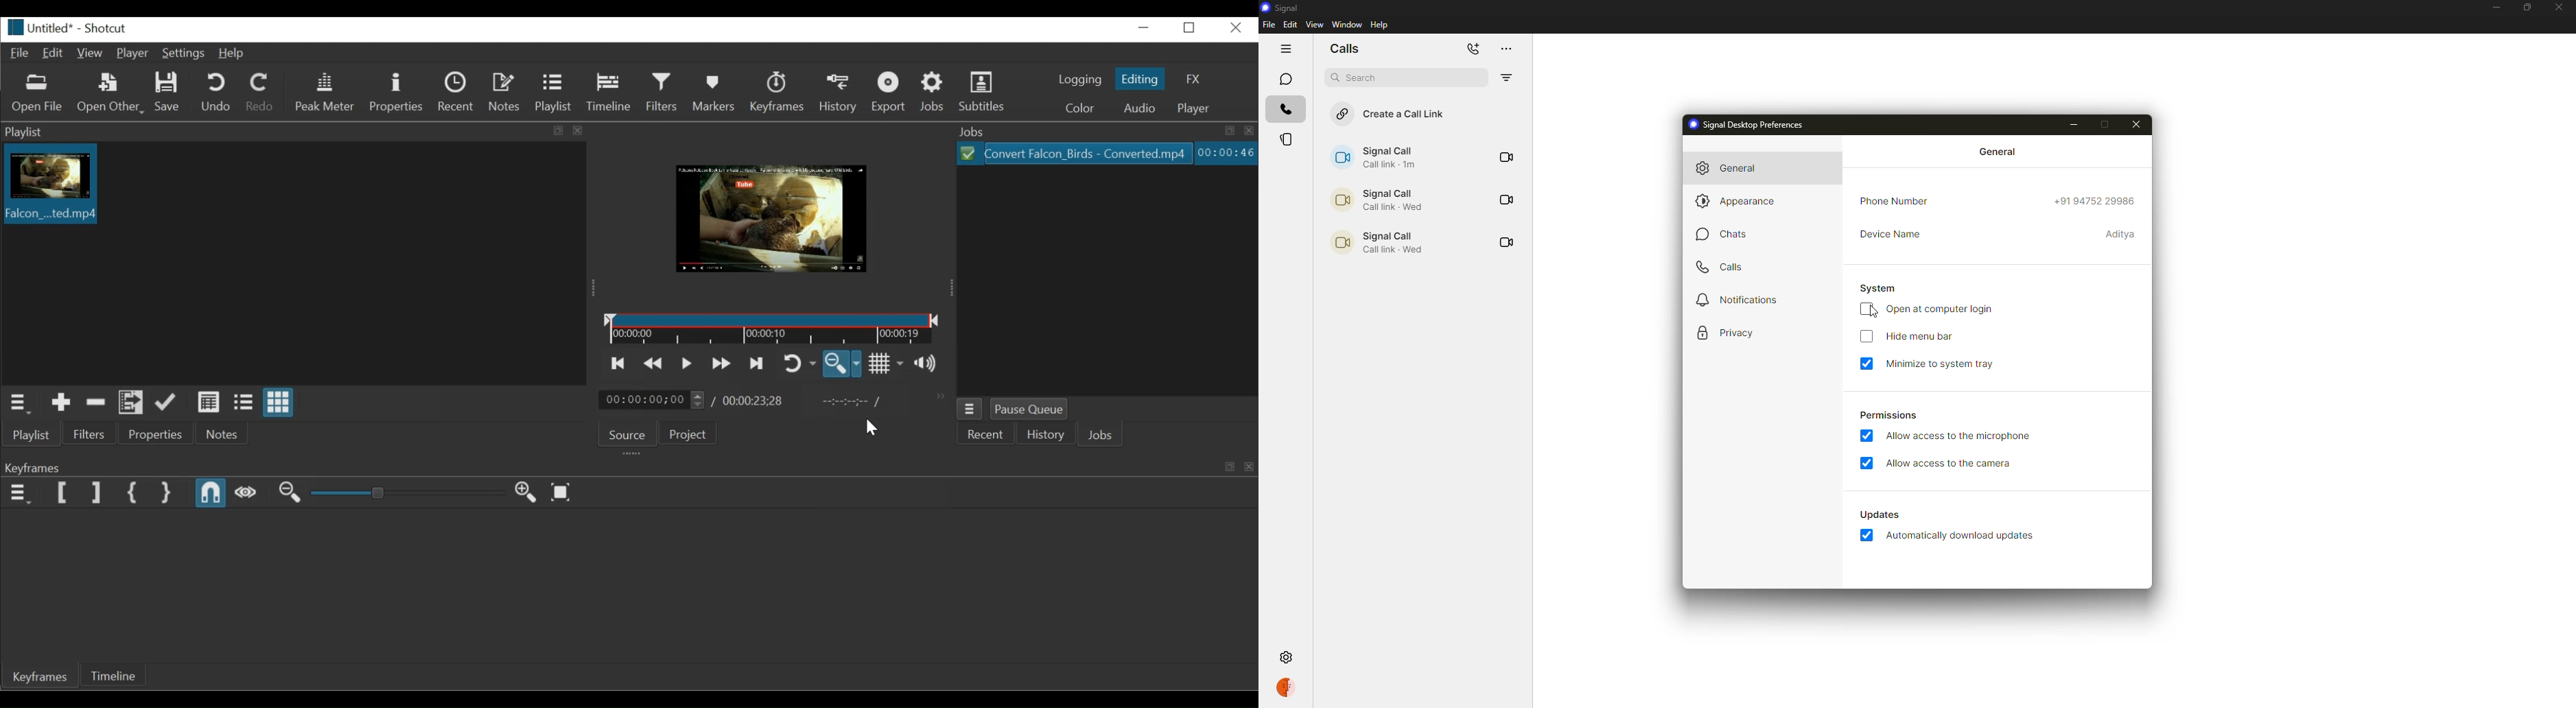  I want to click on Open File, so click(38, 94).